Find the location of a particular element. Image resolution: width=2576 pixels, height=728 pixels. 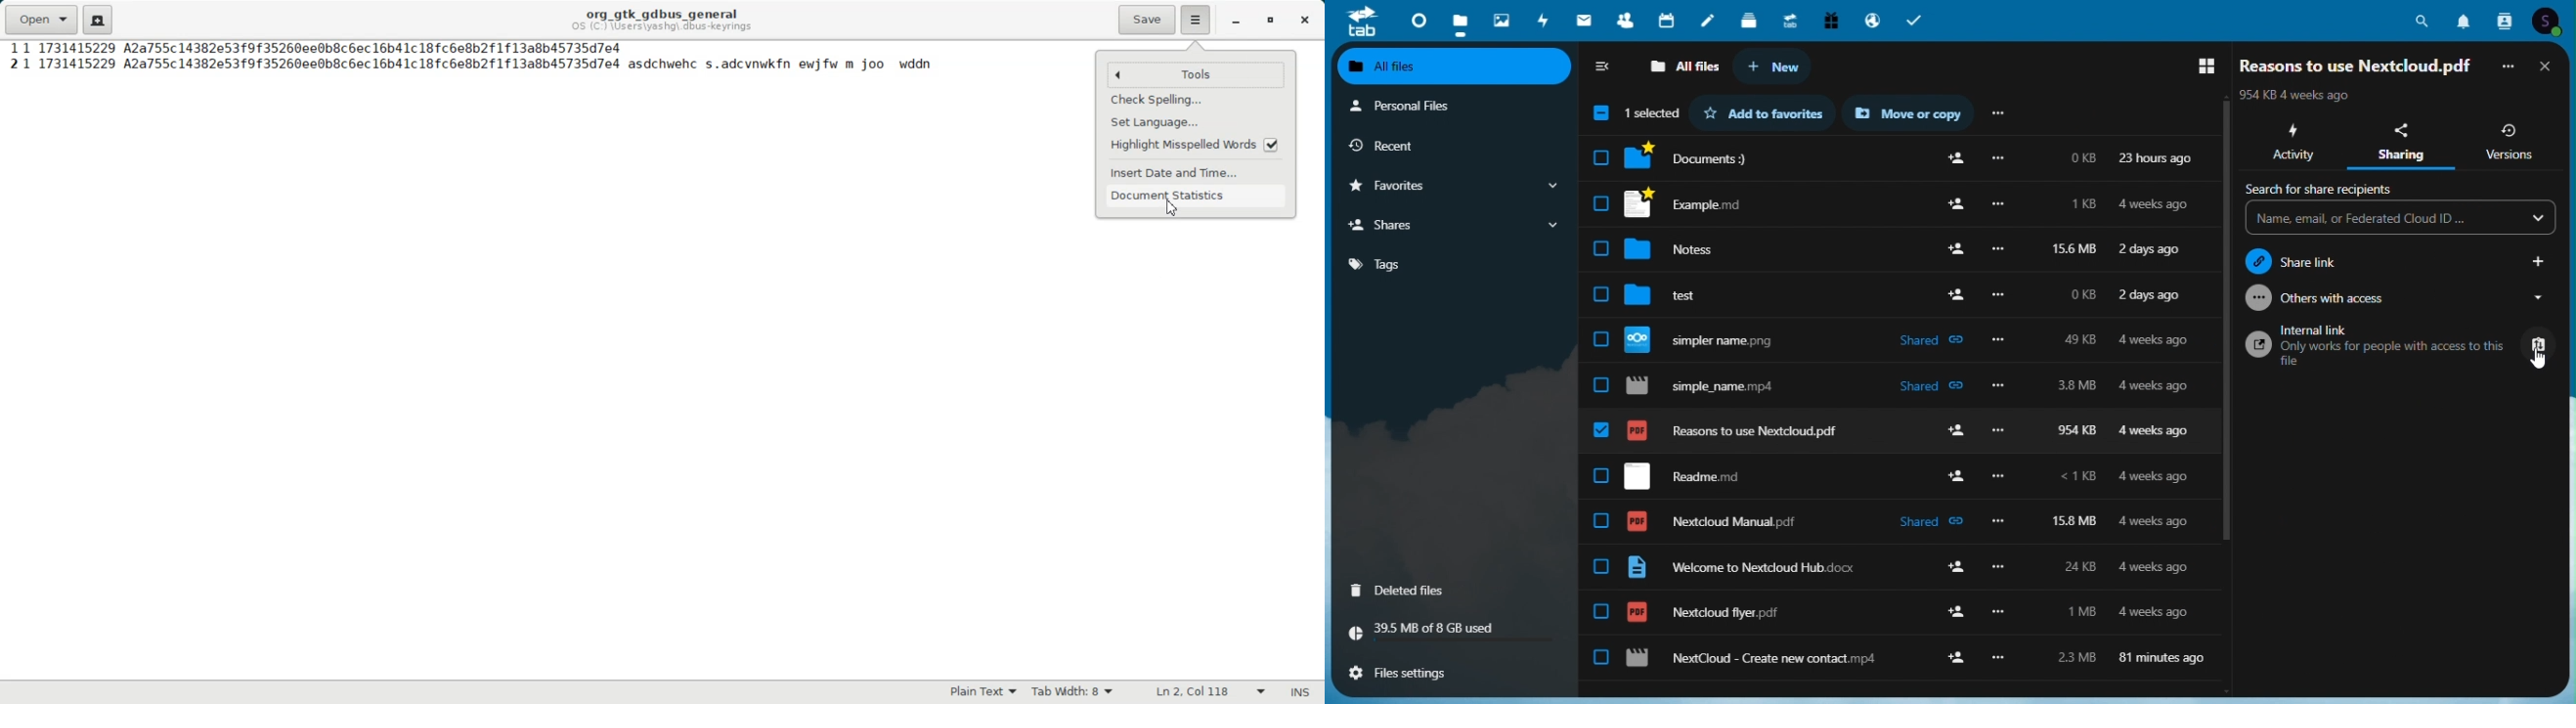

156 kb is located at coordinates (2077, 250).